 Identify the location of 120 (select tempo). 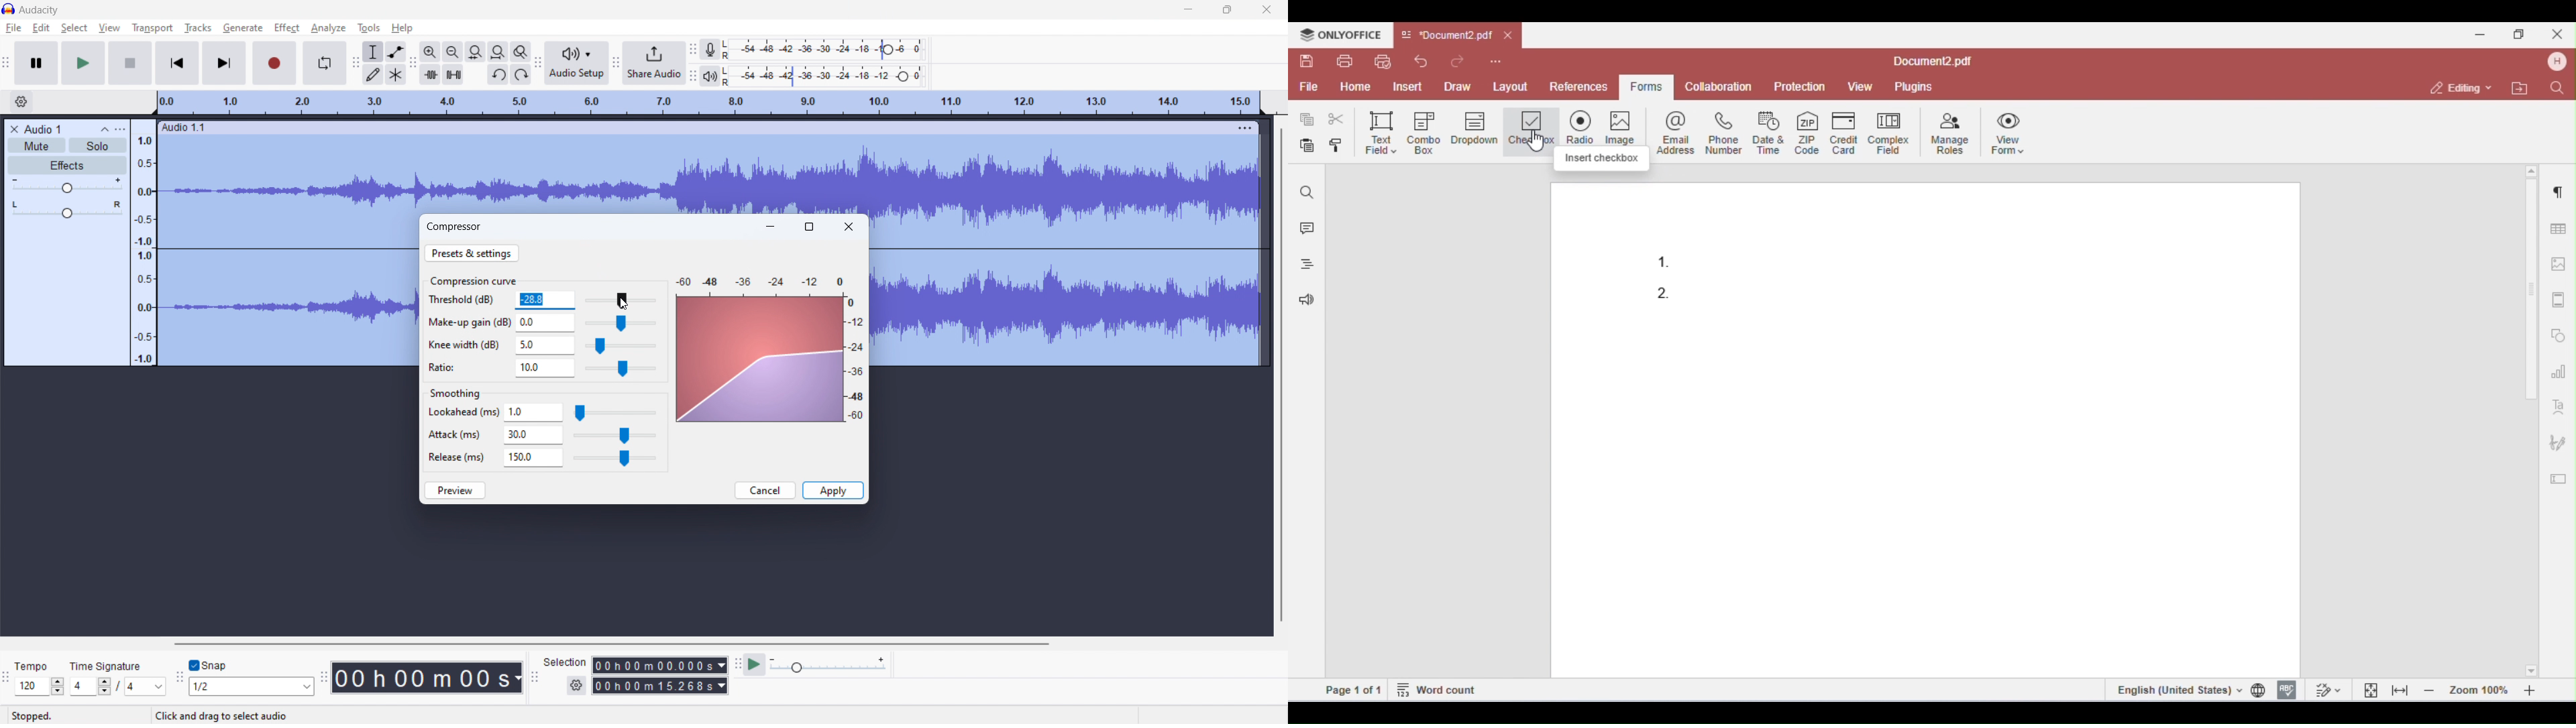
(40, 687).